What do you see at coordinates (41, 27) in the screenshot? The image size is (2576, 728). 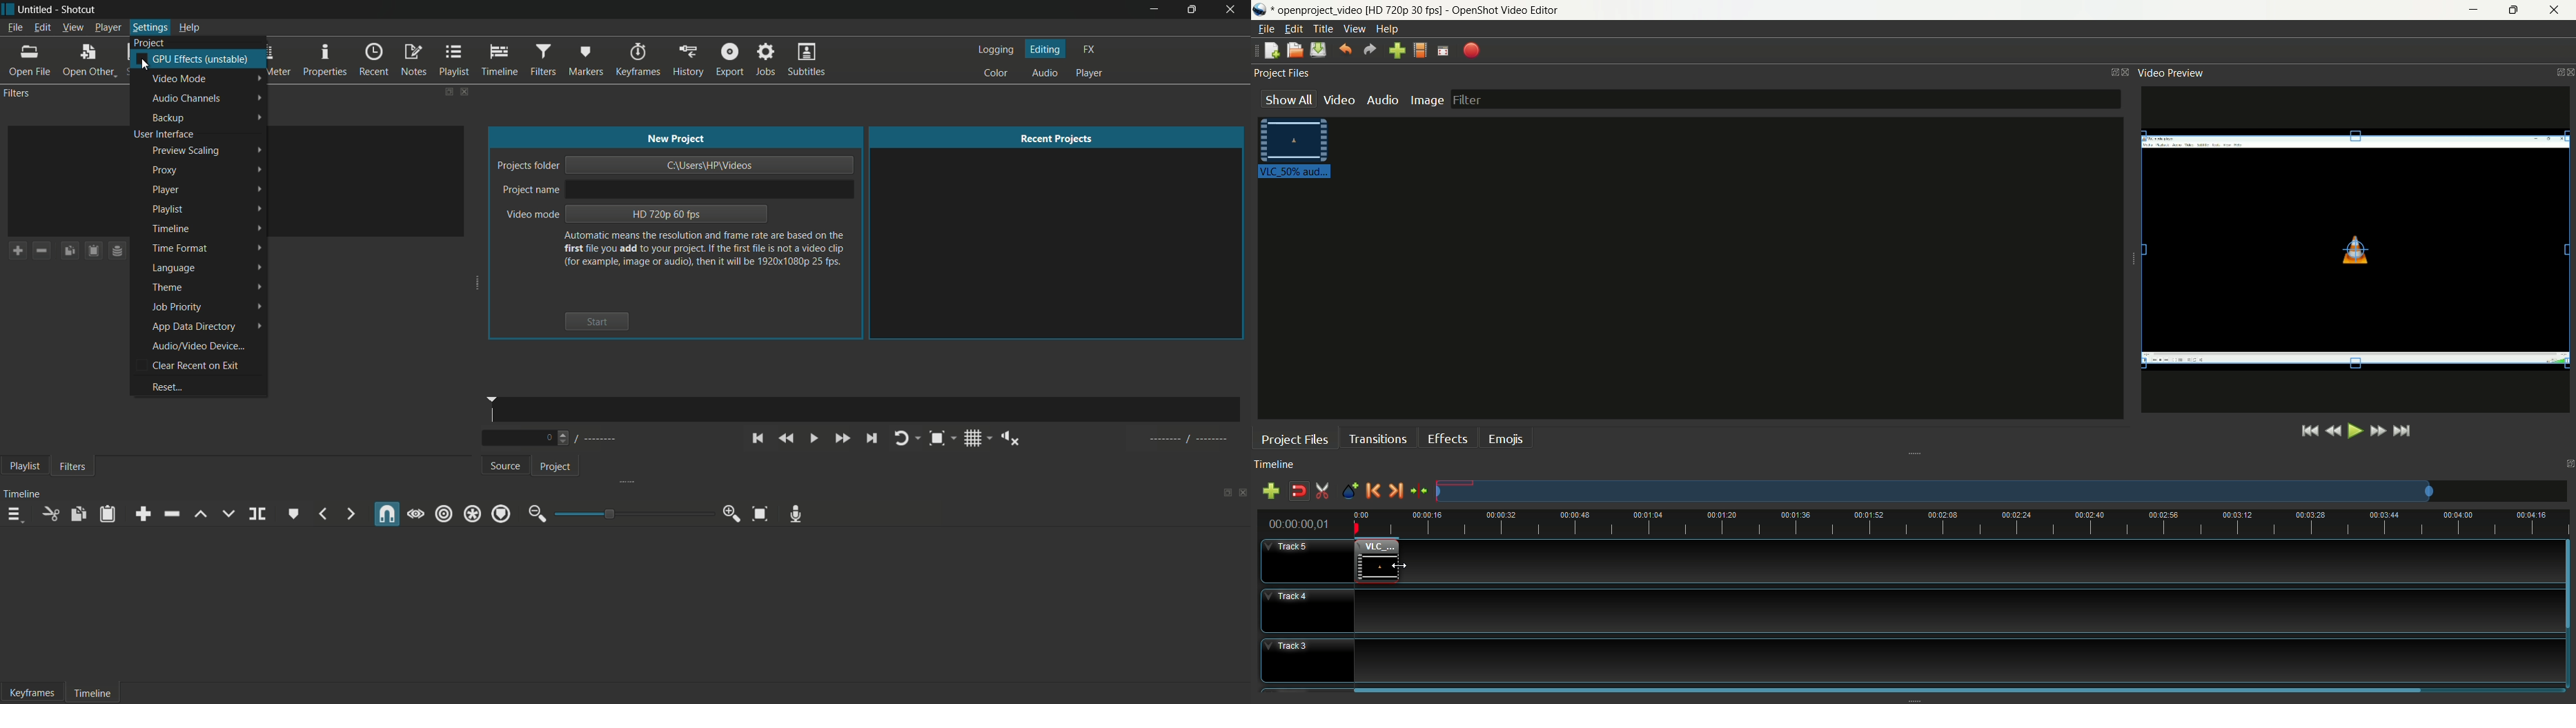 I see `edit menu` at bounding box center [41, 27].